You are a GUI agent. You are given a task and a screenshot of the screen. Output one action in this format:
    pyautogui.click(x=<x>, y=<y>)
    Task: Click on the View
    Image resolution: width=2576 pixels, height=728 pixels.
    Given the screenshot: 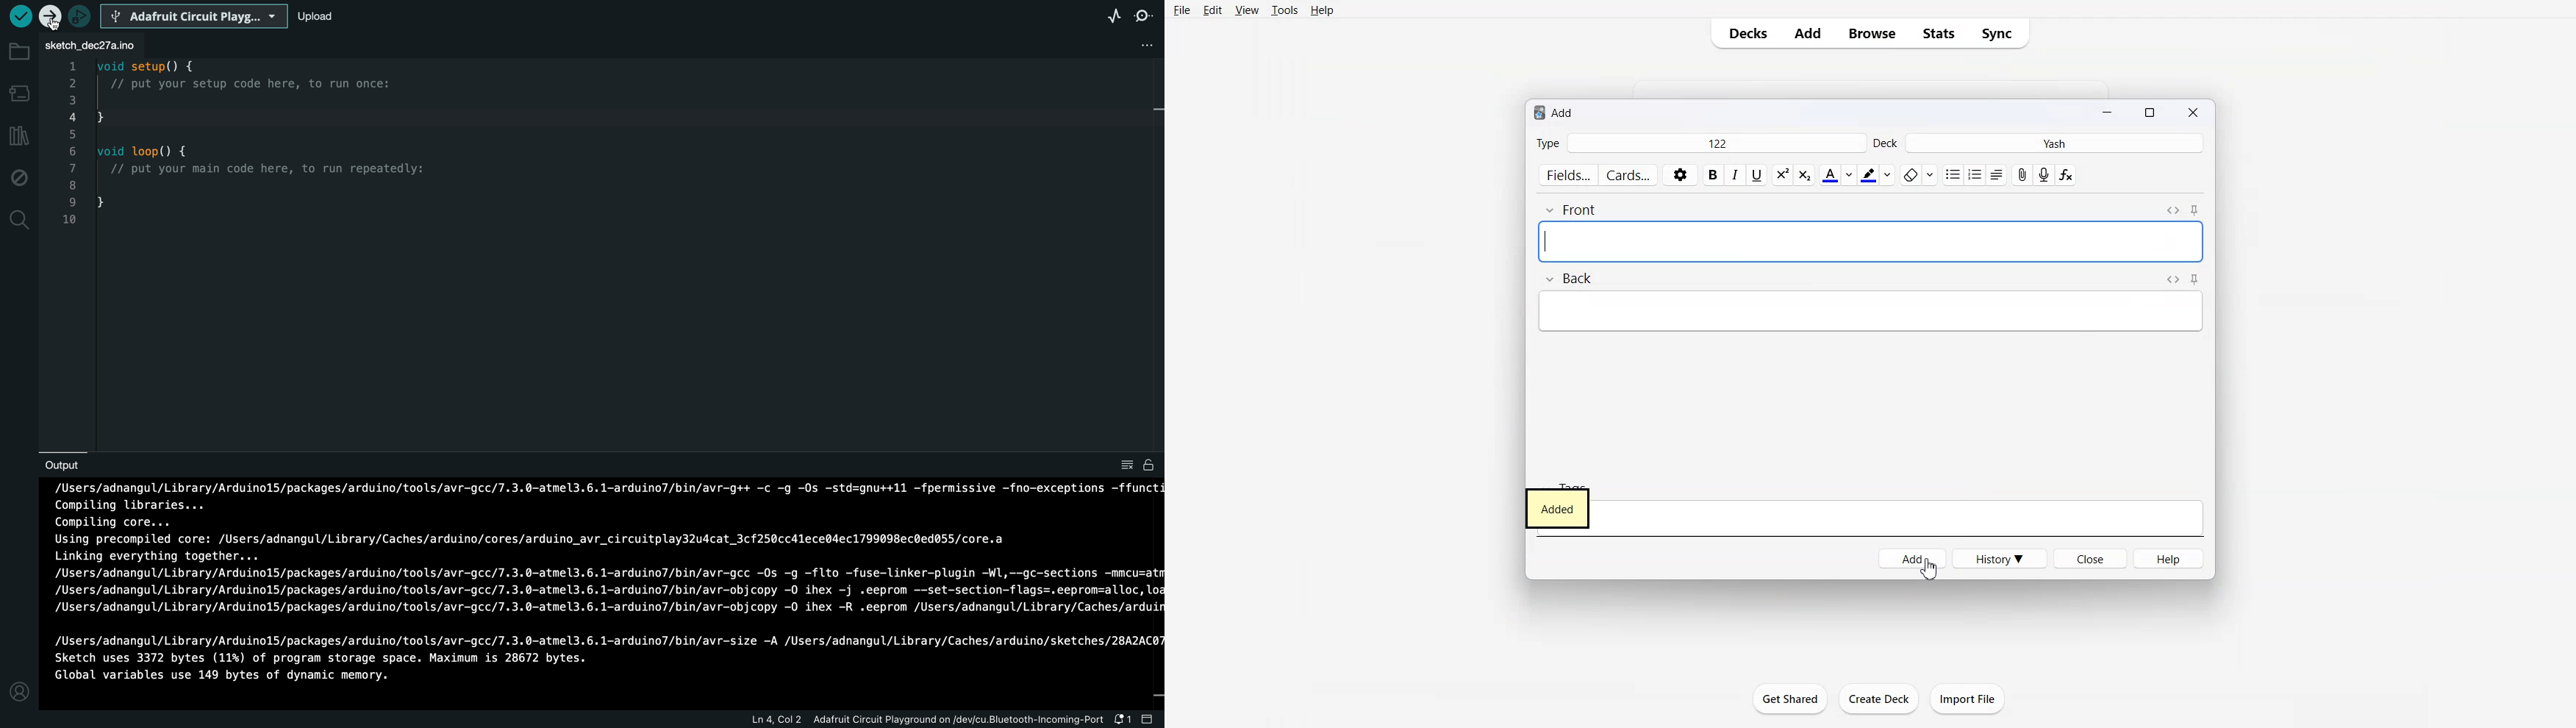 What is the action you would take?
    pyautogui.click(x=1246, y=11)
    